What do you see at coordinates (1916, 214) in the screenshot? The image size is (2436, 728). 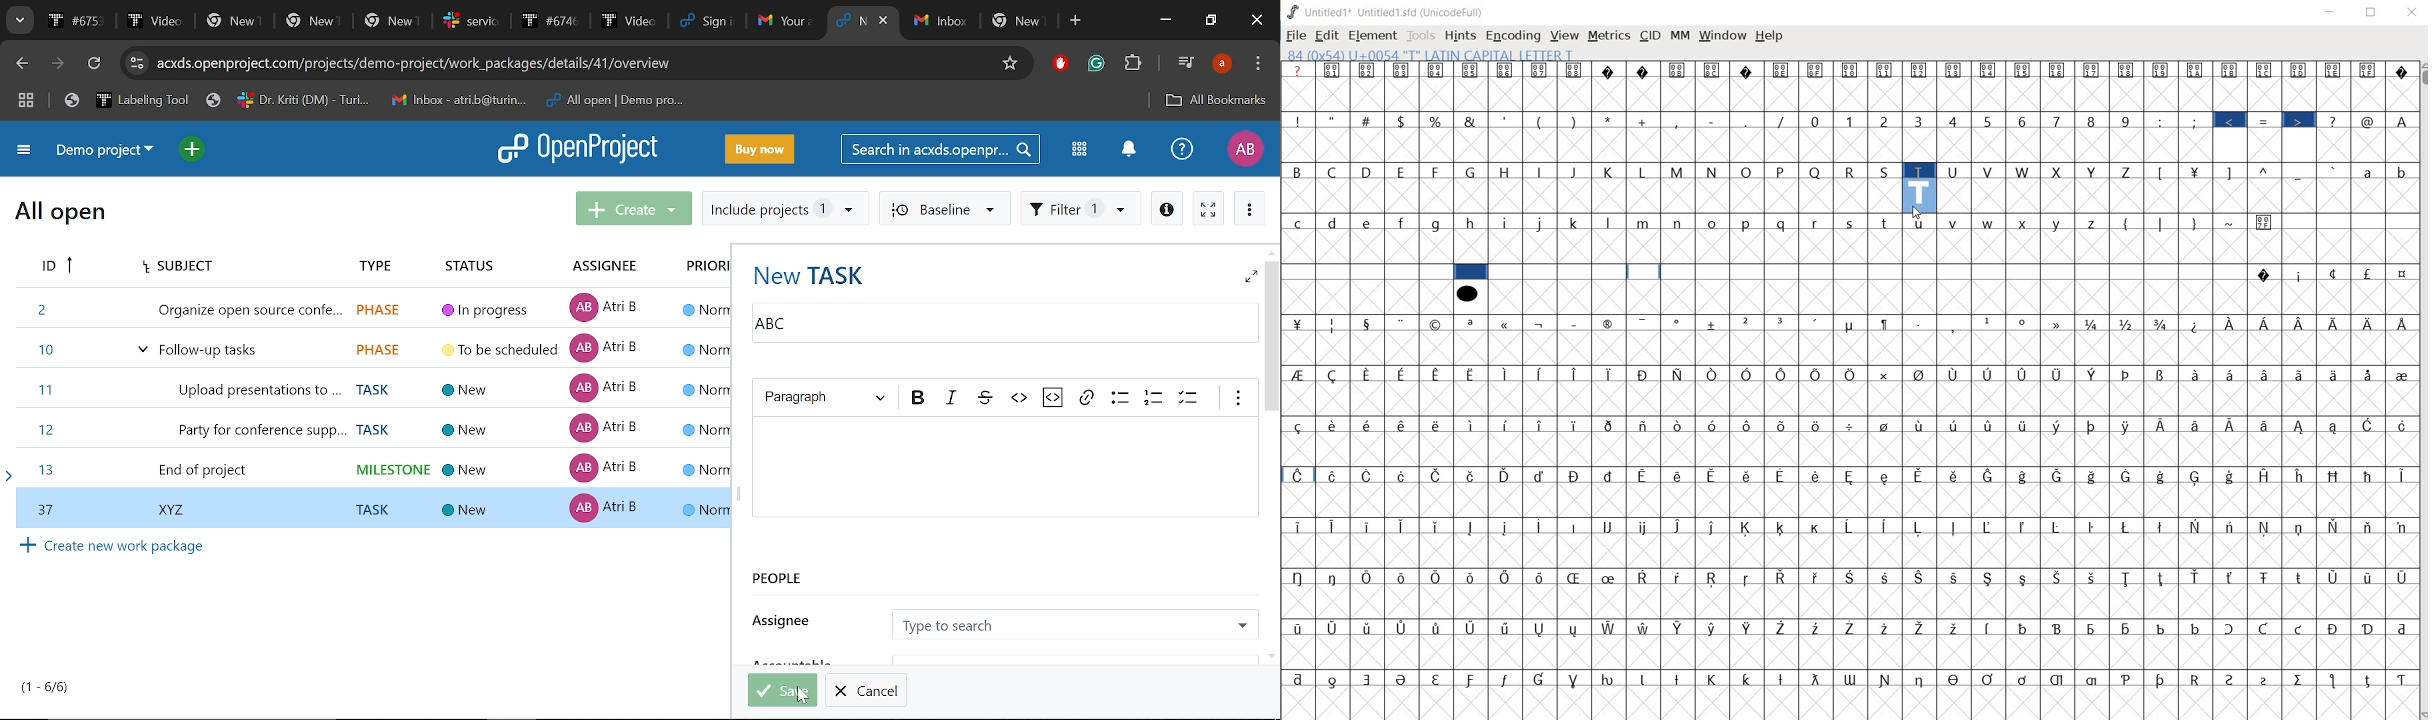 I see `cursor` at bounding box center [1916, 214].